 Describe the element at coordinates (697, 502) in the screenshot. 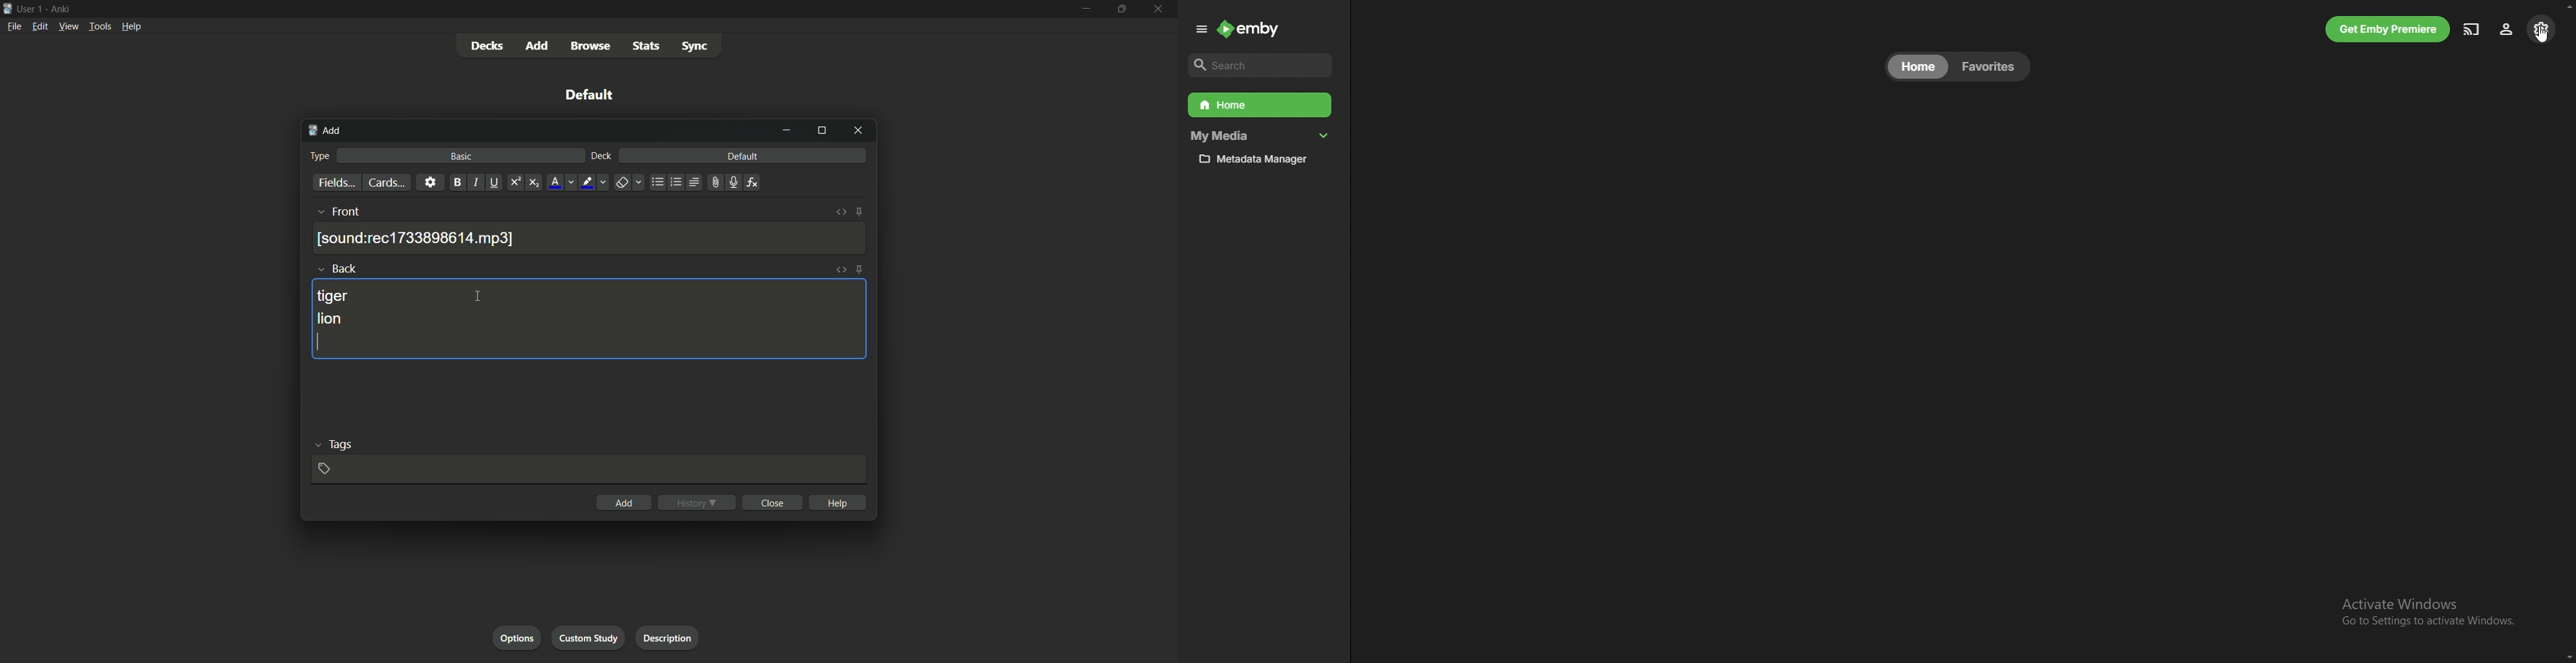

I see `history` at that location.